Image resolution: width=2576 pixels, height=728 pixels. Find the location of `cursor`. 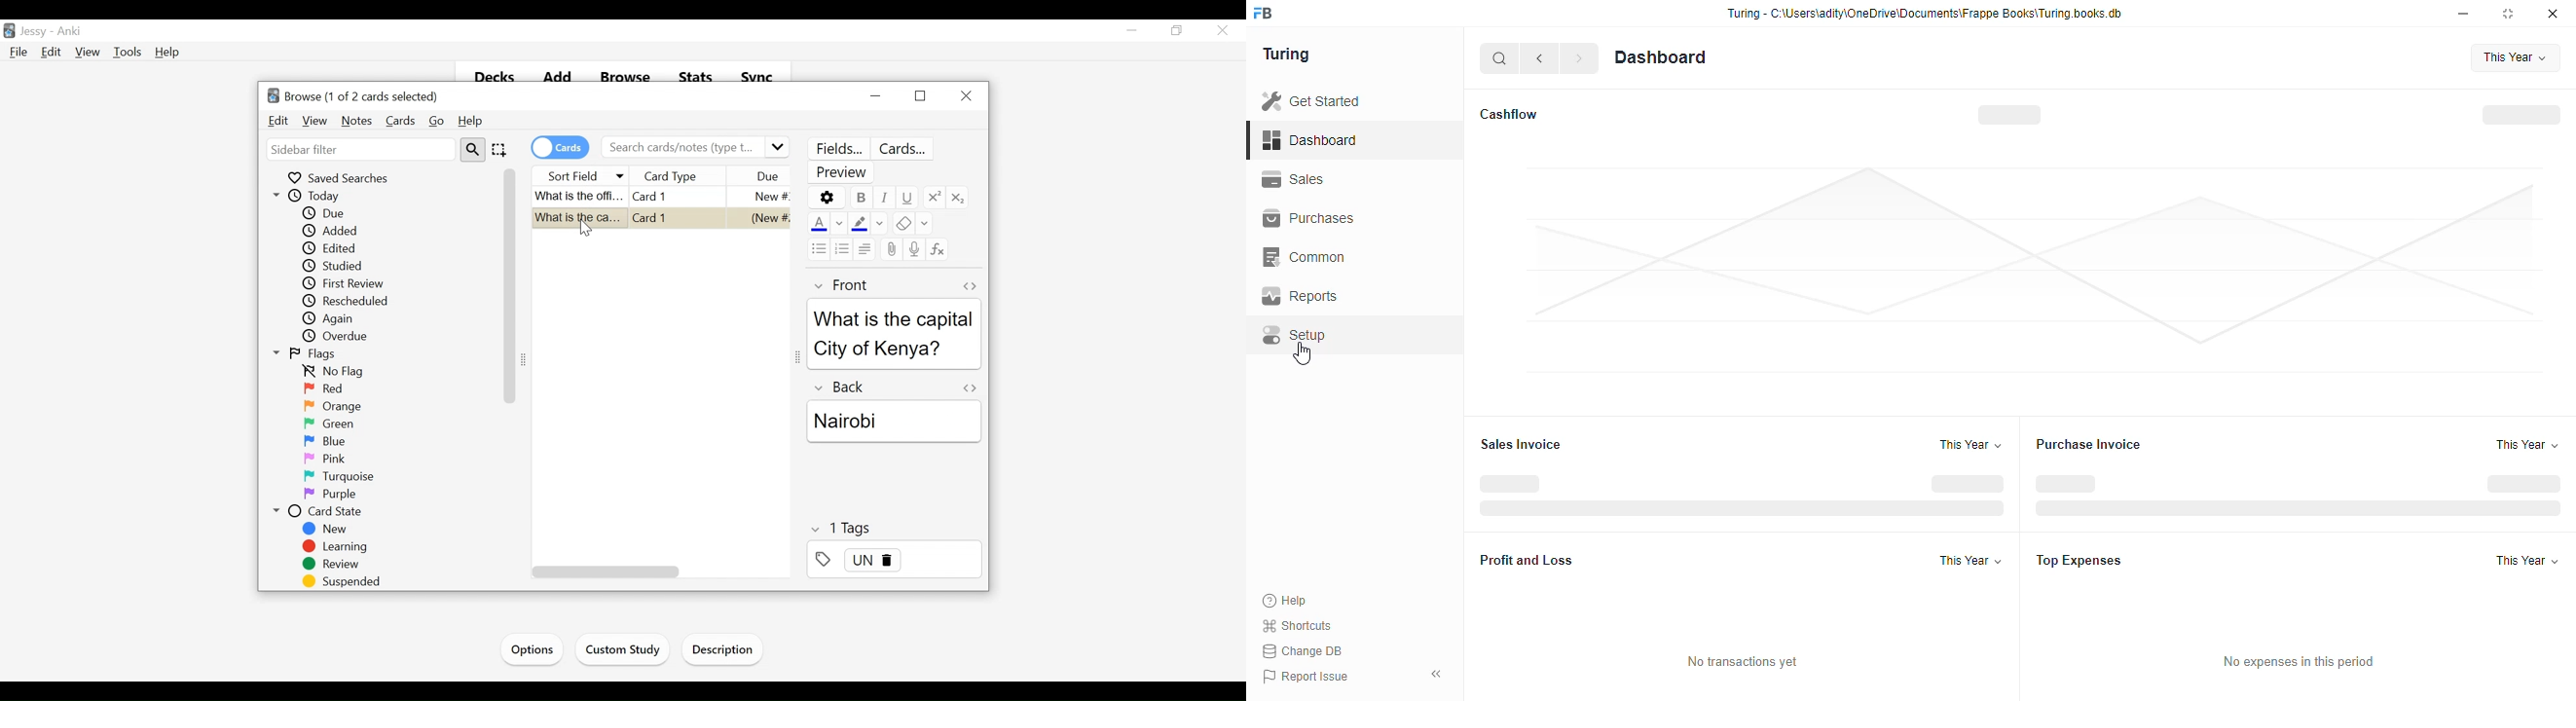

cursor is located at coordinates (590, 233).